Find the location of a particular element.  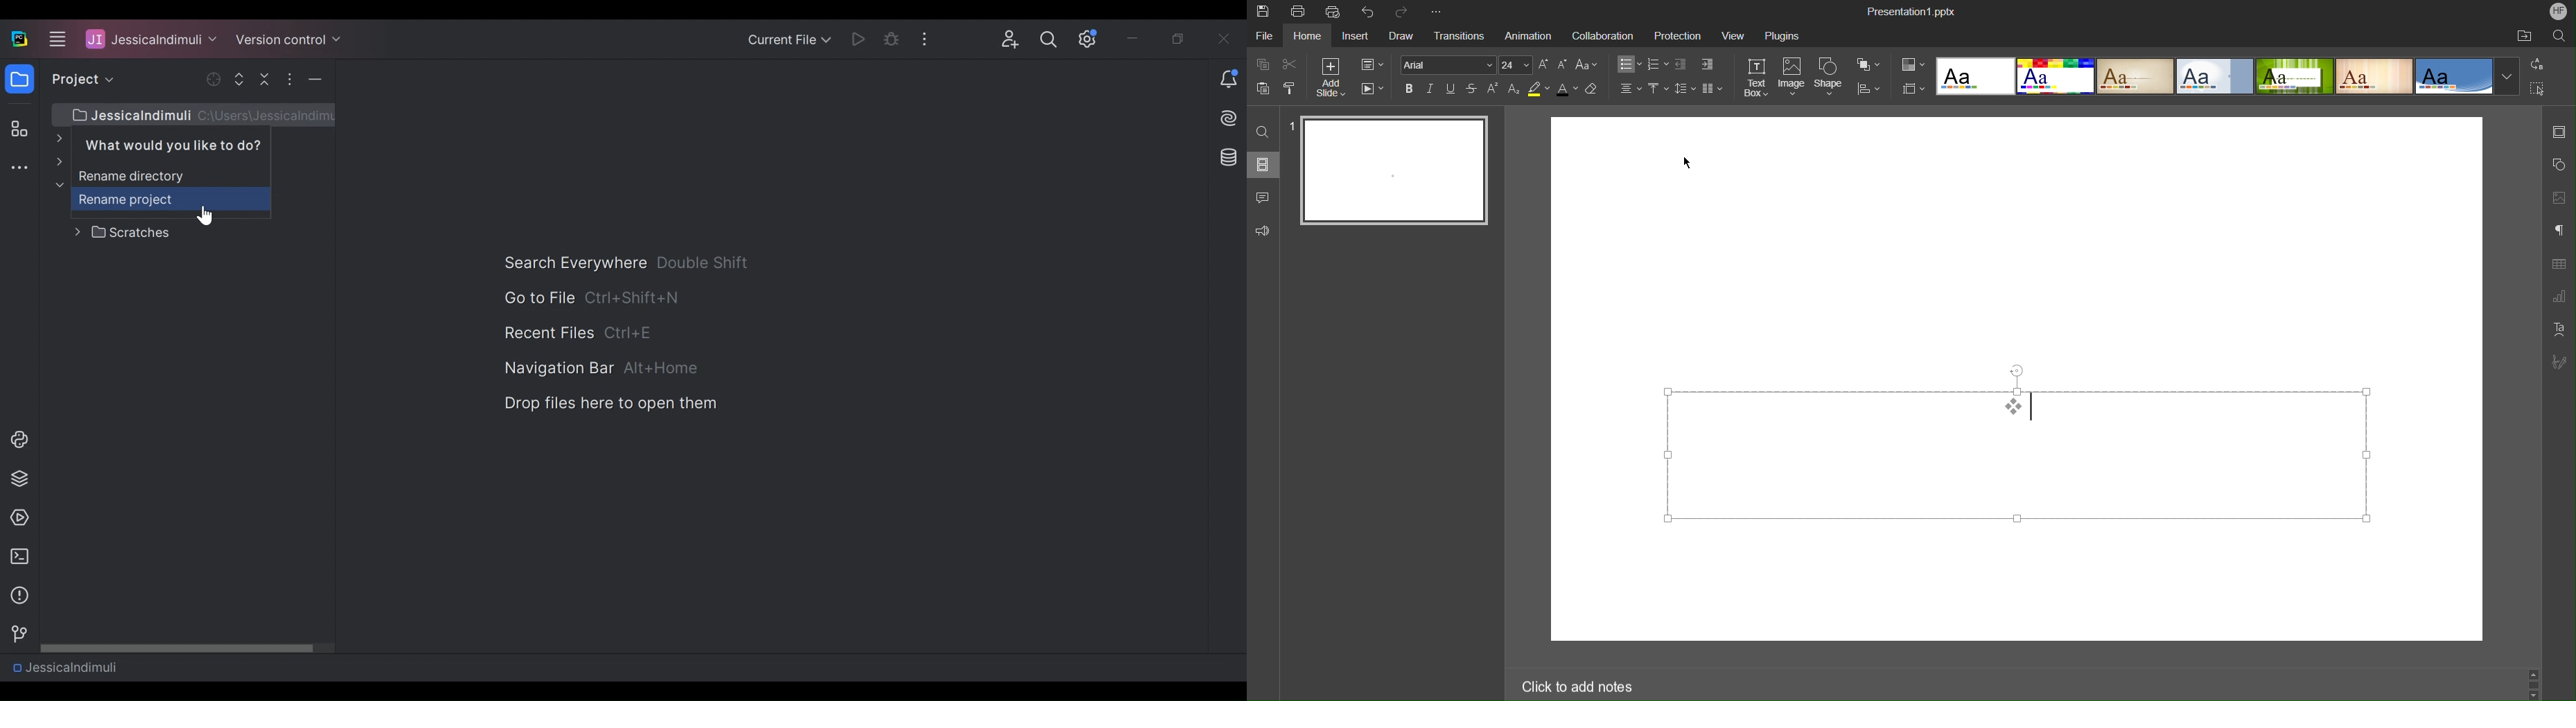

Current File is located at coordinates (788, 41).